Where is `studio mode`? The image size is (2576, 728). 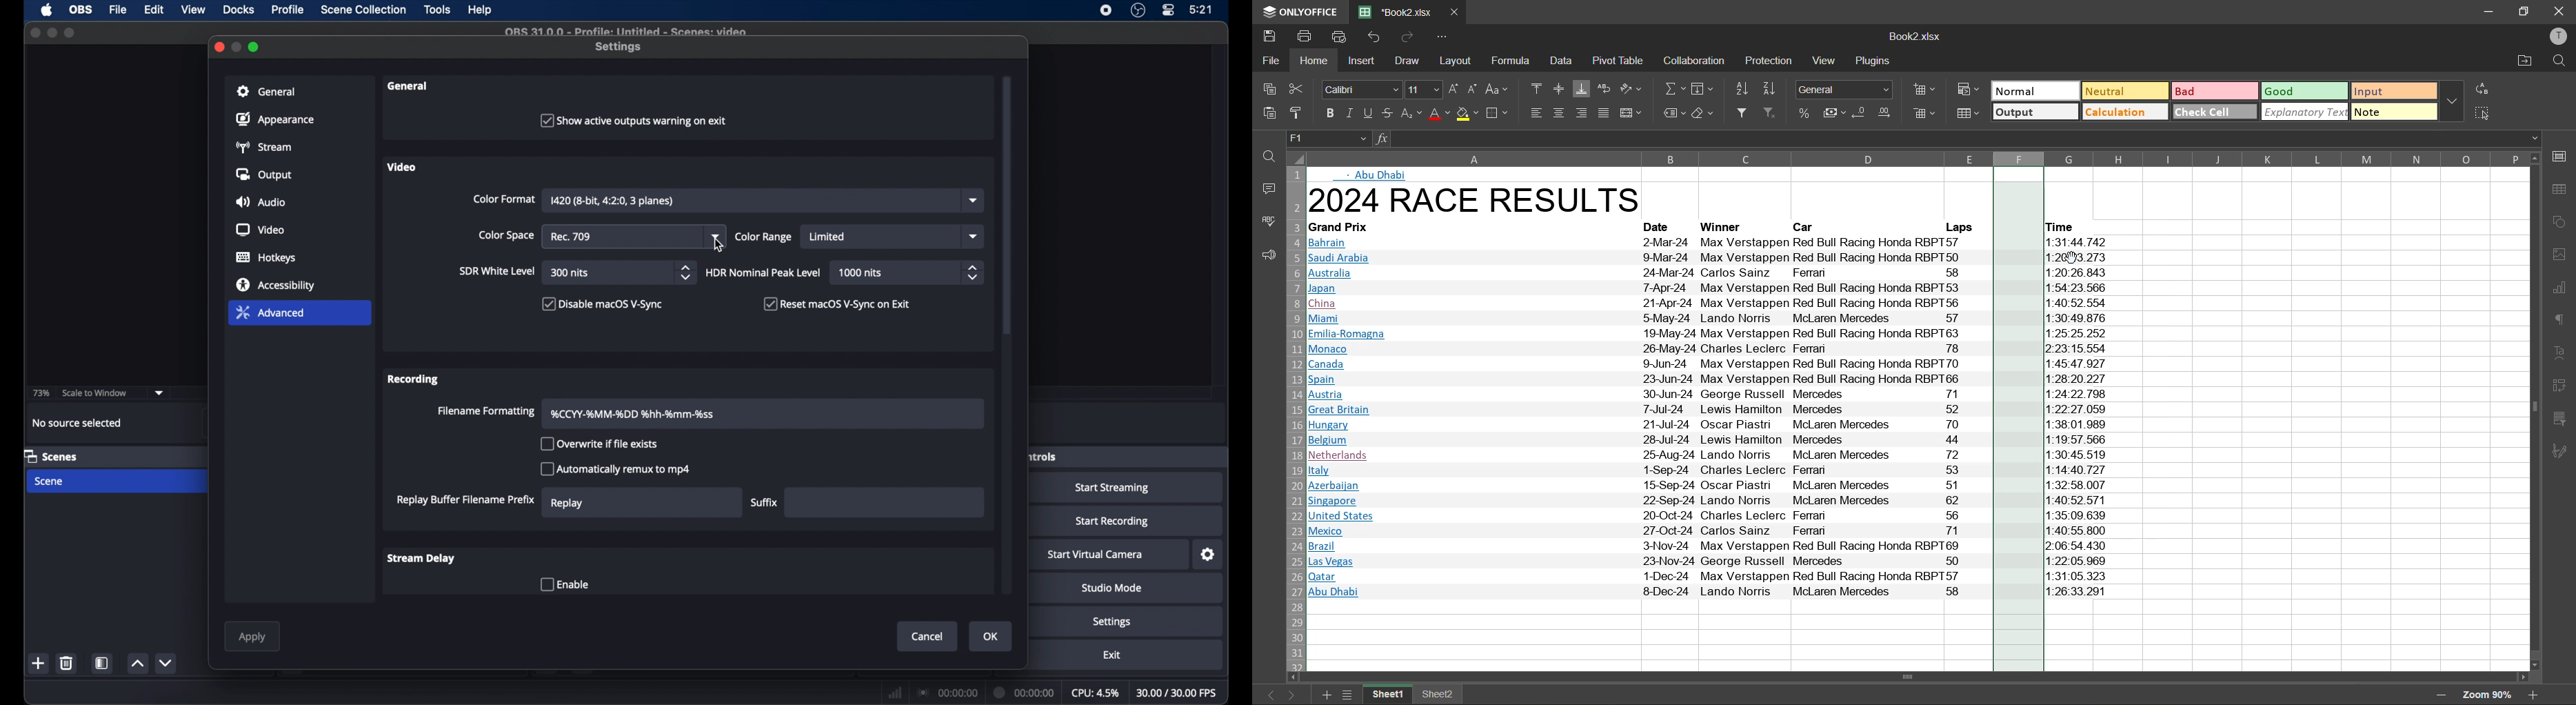
studio mode is located at coordinates (1113, 589).